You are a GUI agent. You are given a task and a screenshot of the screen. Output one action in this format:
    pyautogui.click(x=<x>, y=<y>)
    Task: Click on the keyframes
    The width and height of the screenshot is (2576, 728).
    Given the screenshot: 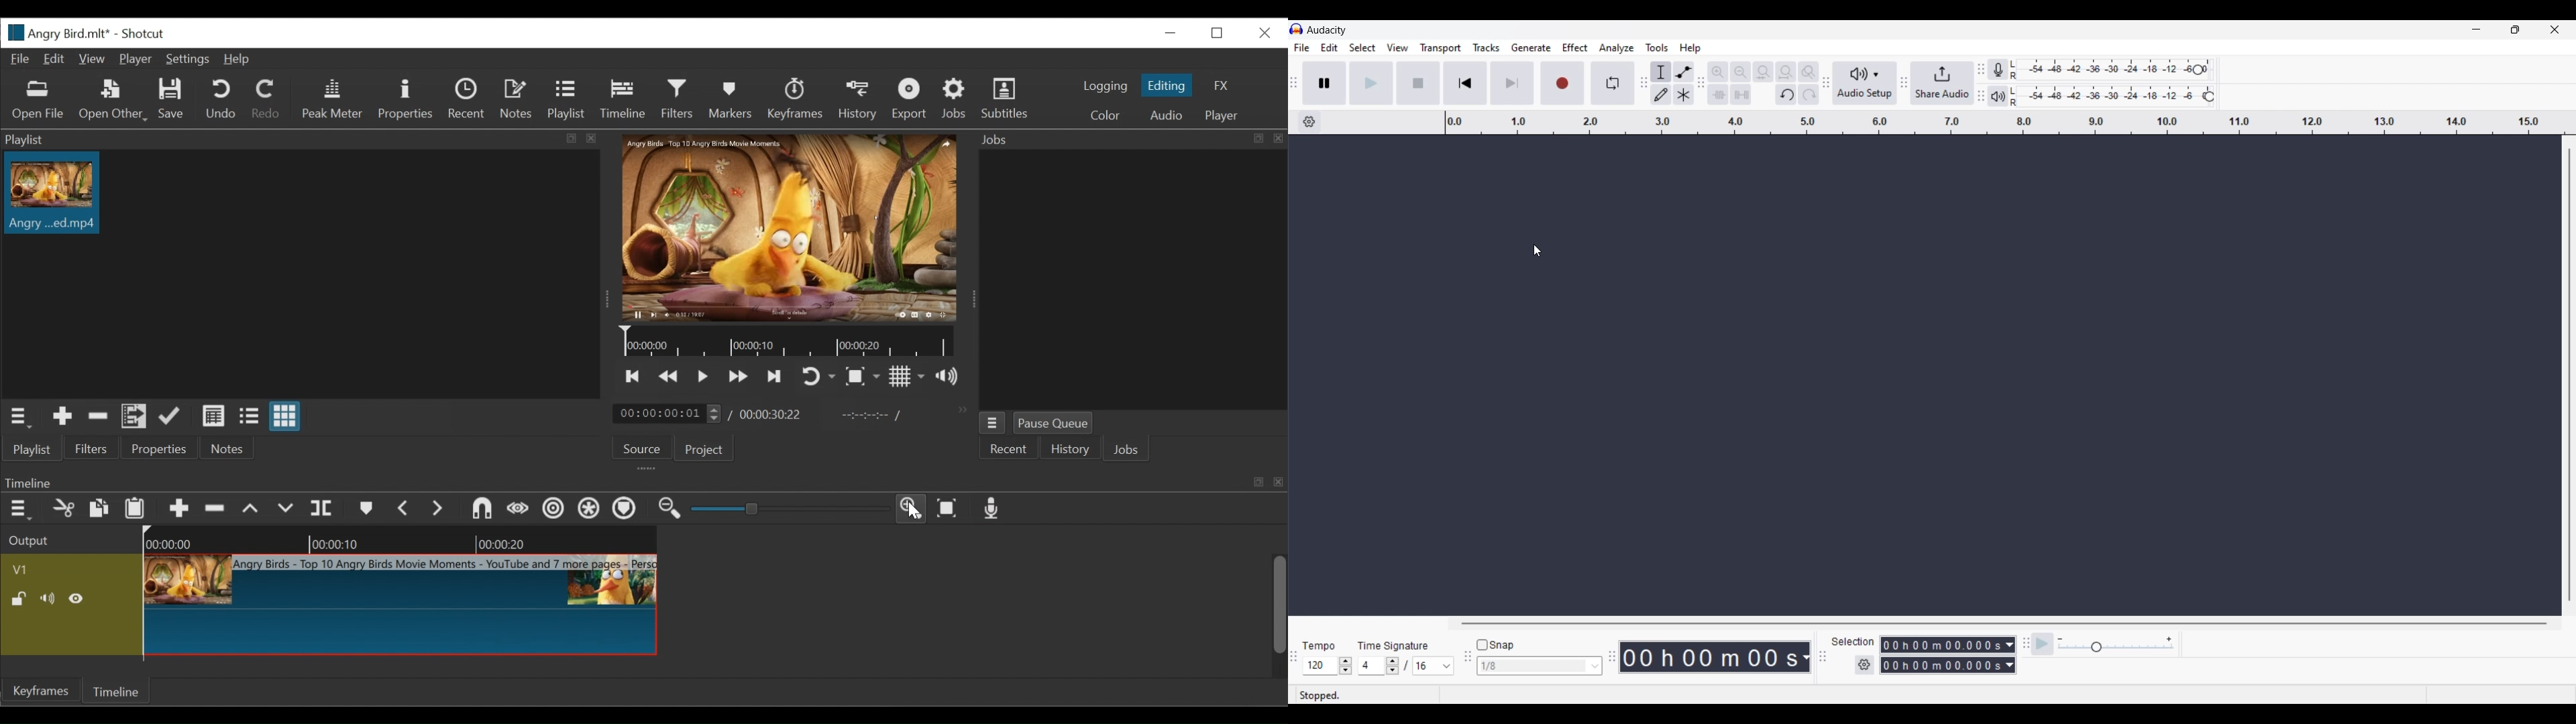 What is the action you would take?
    pyautogui.click(x=794, y=99)
    